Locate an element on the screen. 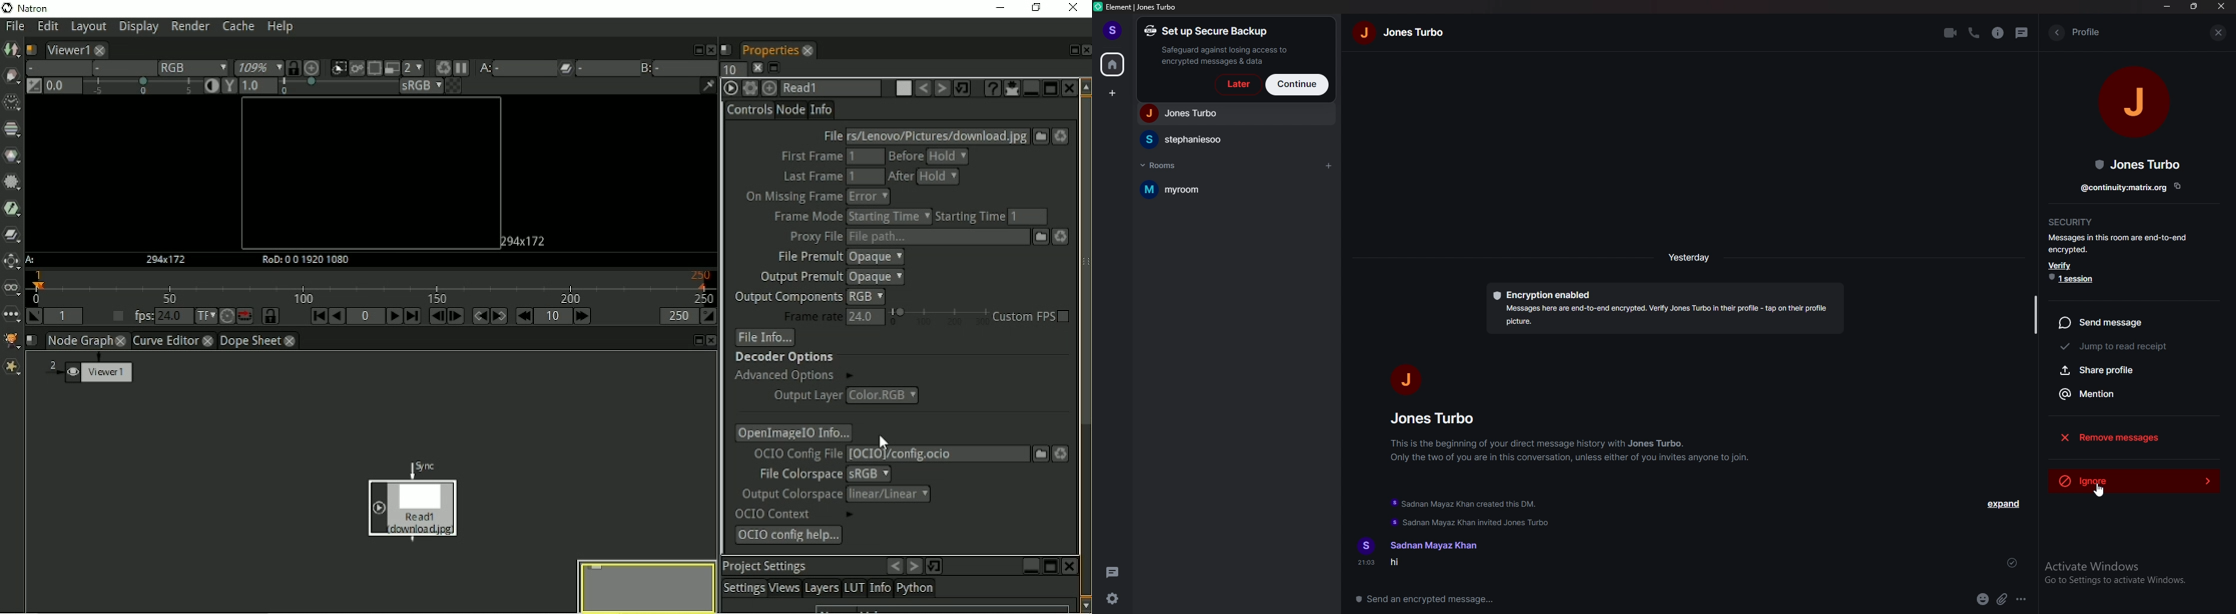  Previous increment is located at coordinates (523, 317).